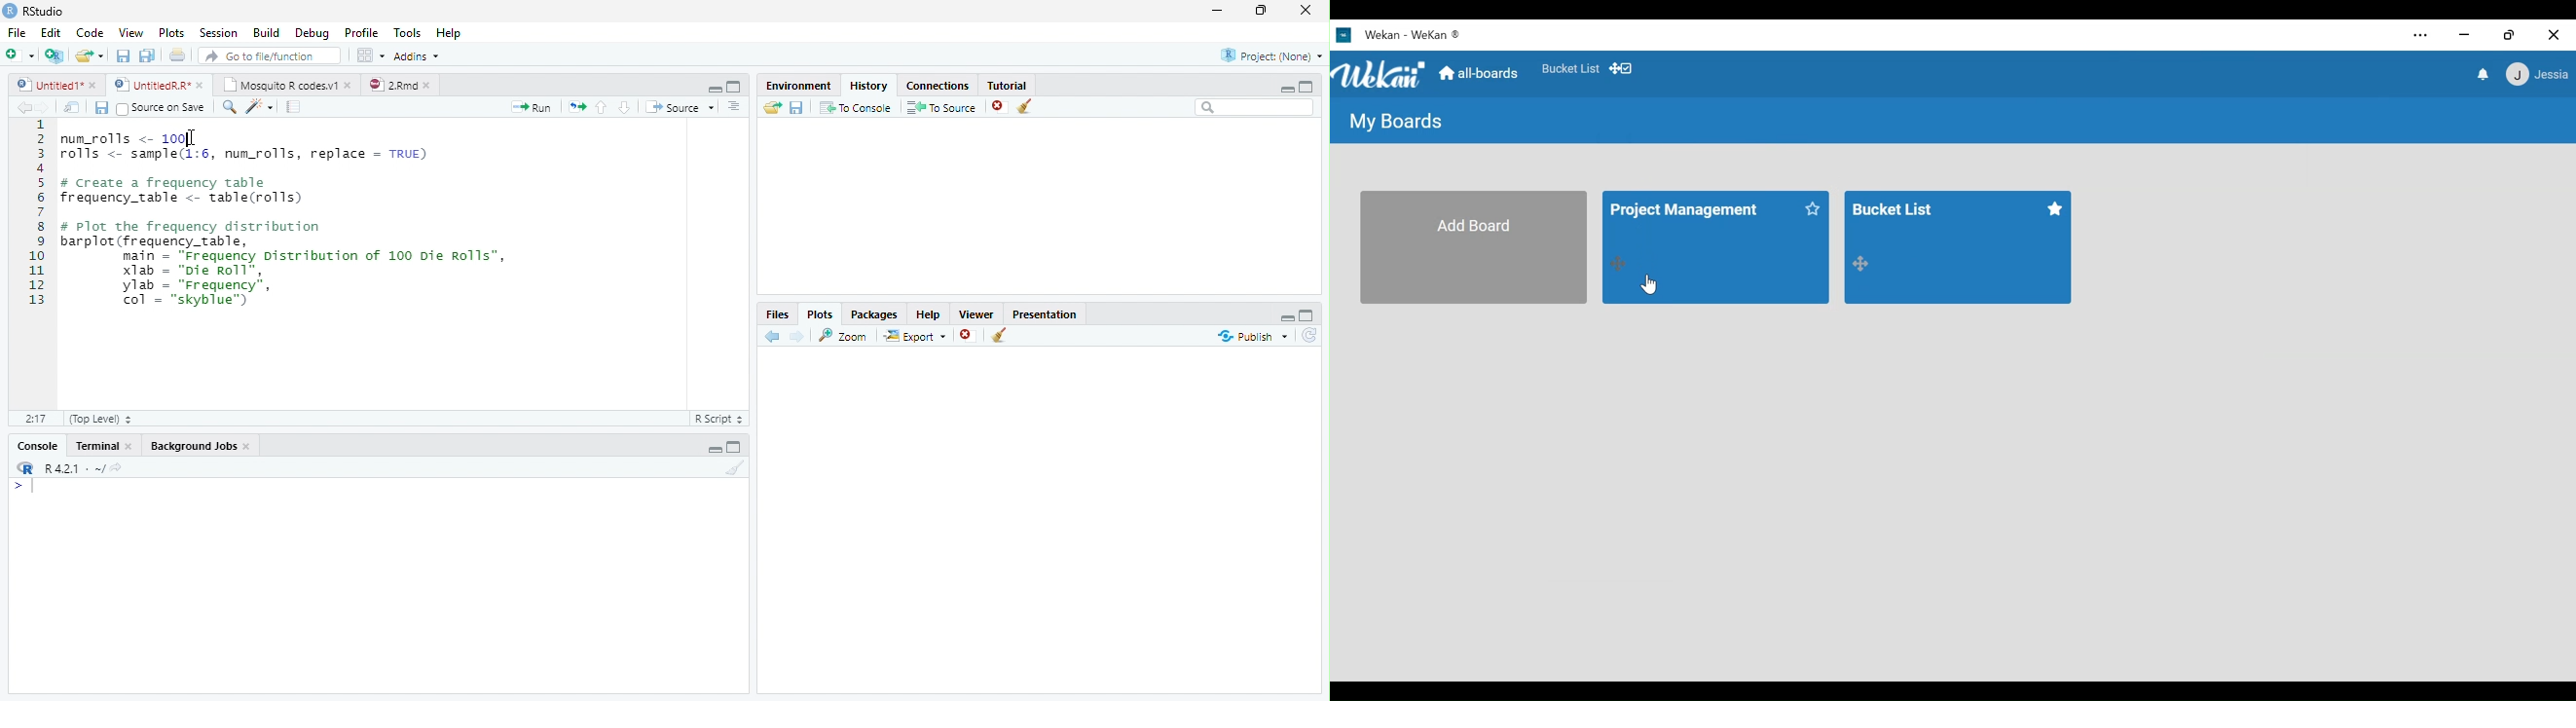 The height and width of the screenshot is (728, 2576). Describe the element at coordinates (369, 55) in the screenshot. I see `Workspace panes` at that location.